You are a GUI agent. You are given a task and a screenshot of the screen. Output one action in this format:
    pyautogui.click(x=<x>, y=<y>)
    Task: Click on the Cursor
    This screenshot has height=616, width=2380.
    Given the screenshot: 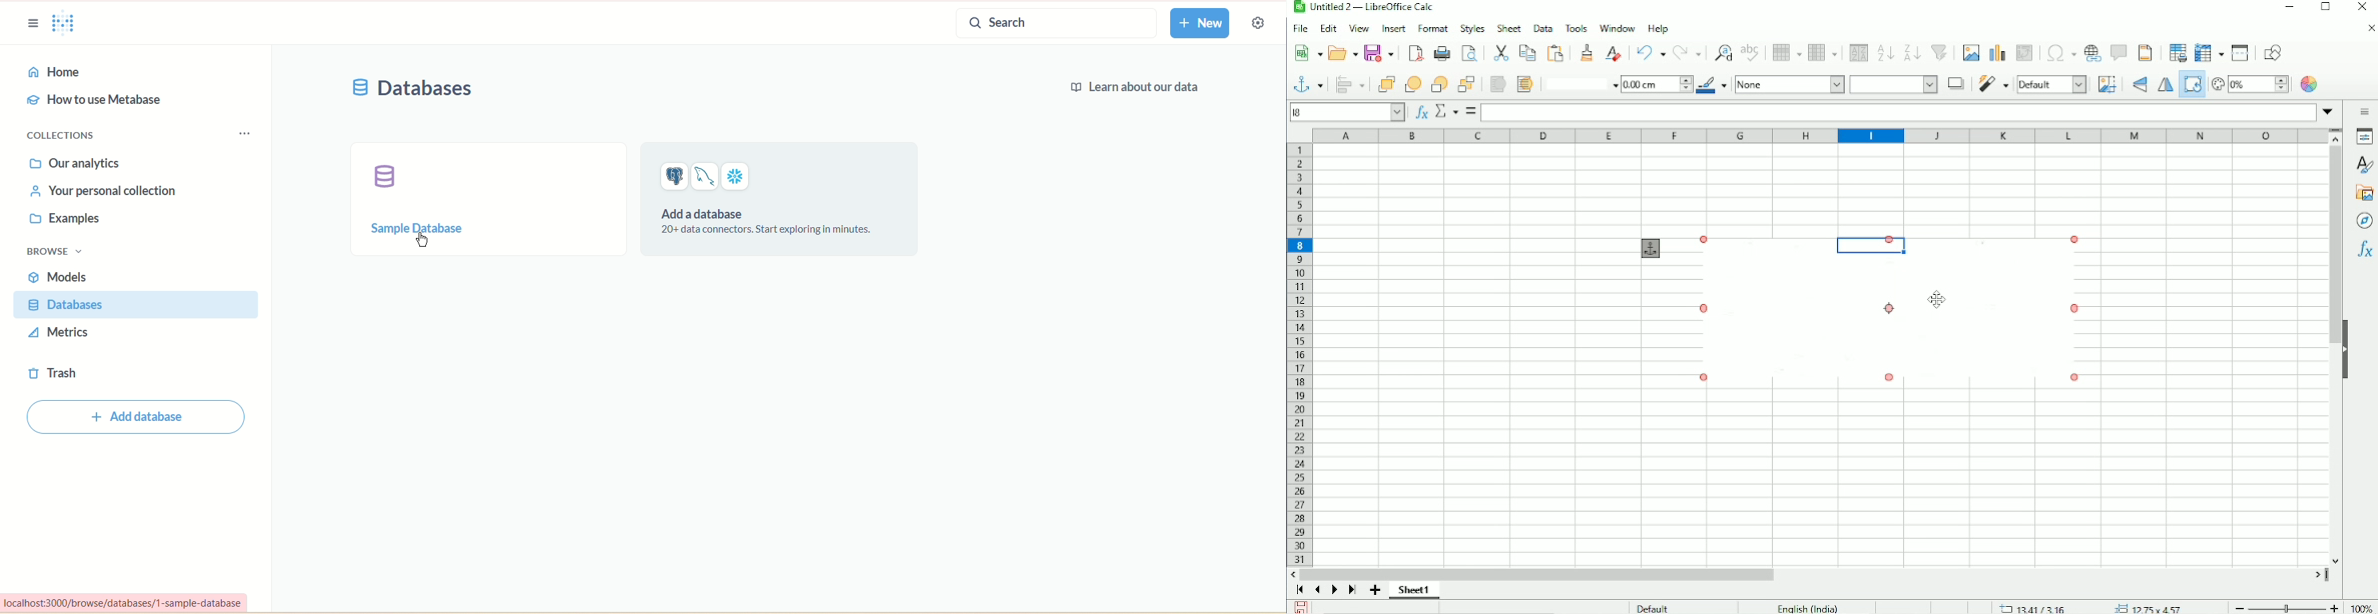 What is the action you would take?
    pyautogui.click(x=1936, y=299)
    